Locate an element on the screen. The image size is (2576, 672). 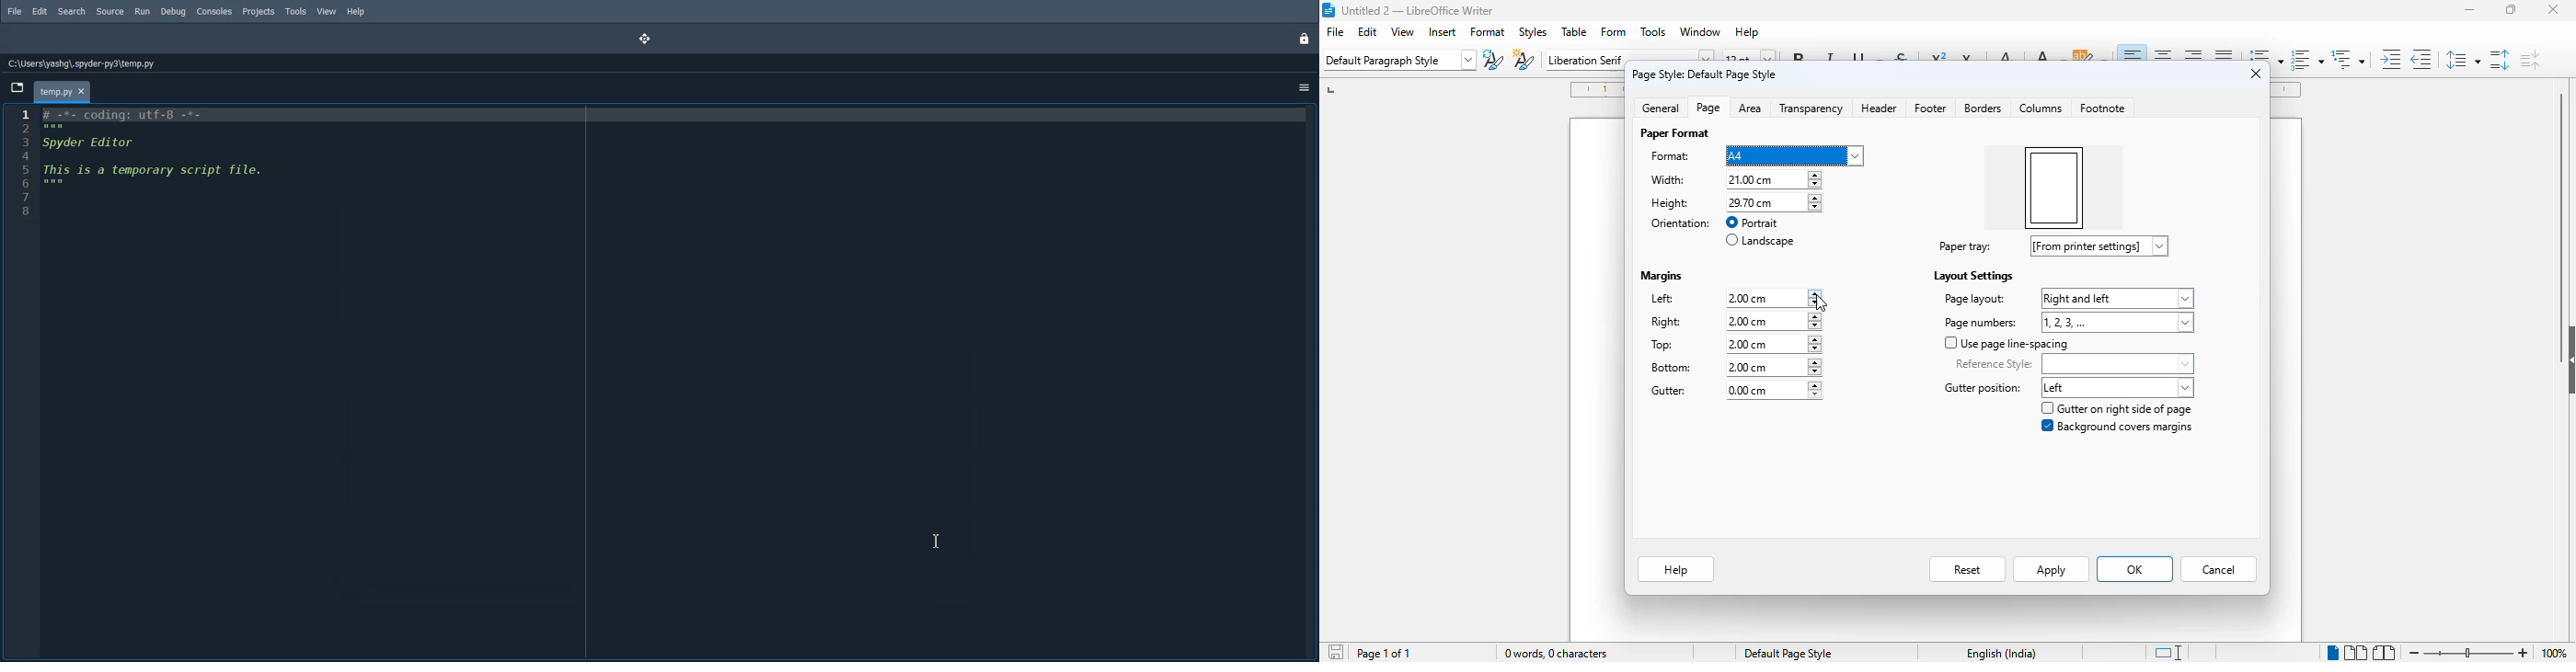
gutter on right side of page is located at coordinates (2118, 408).